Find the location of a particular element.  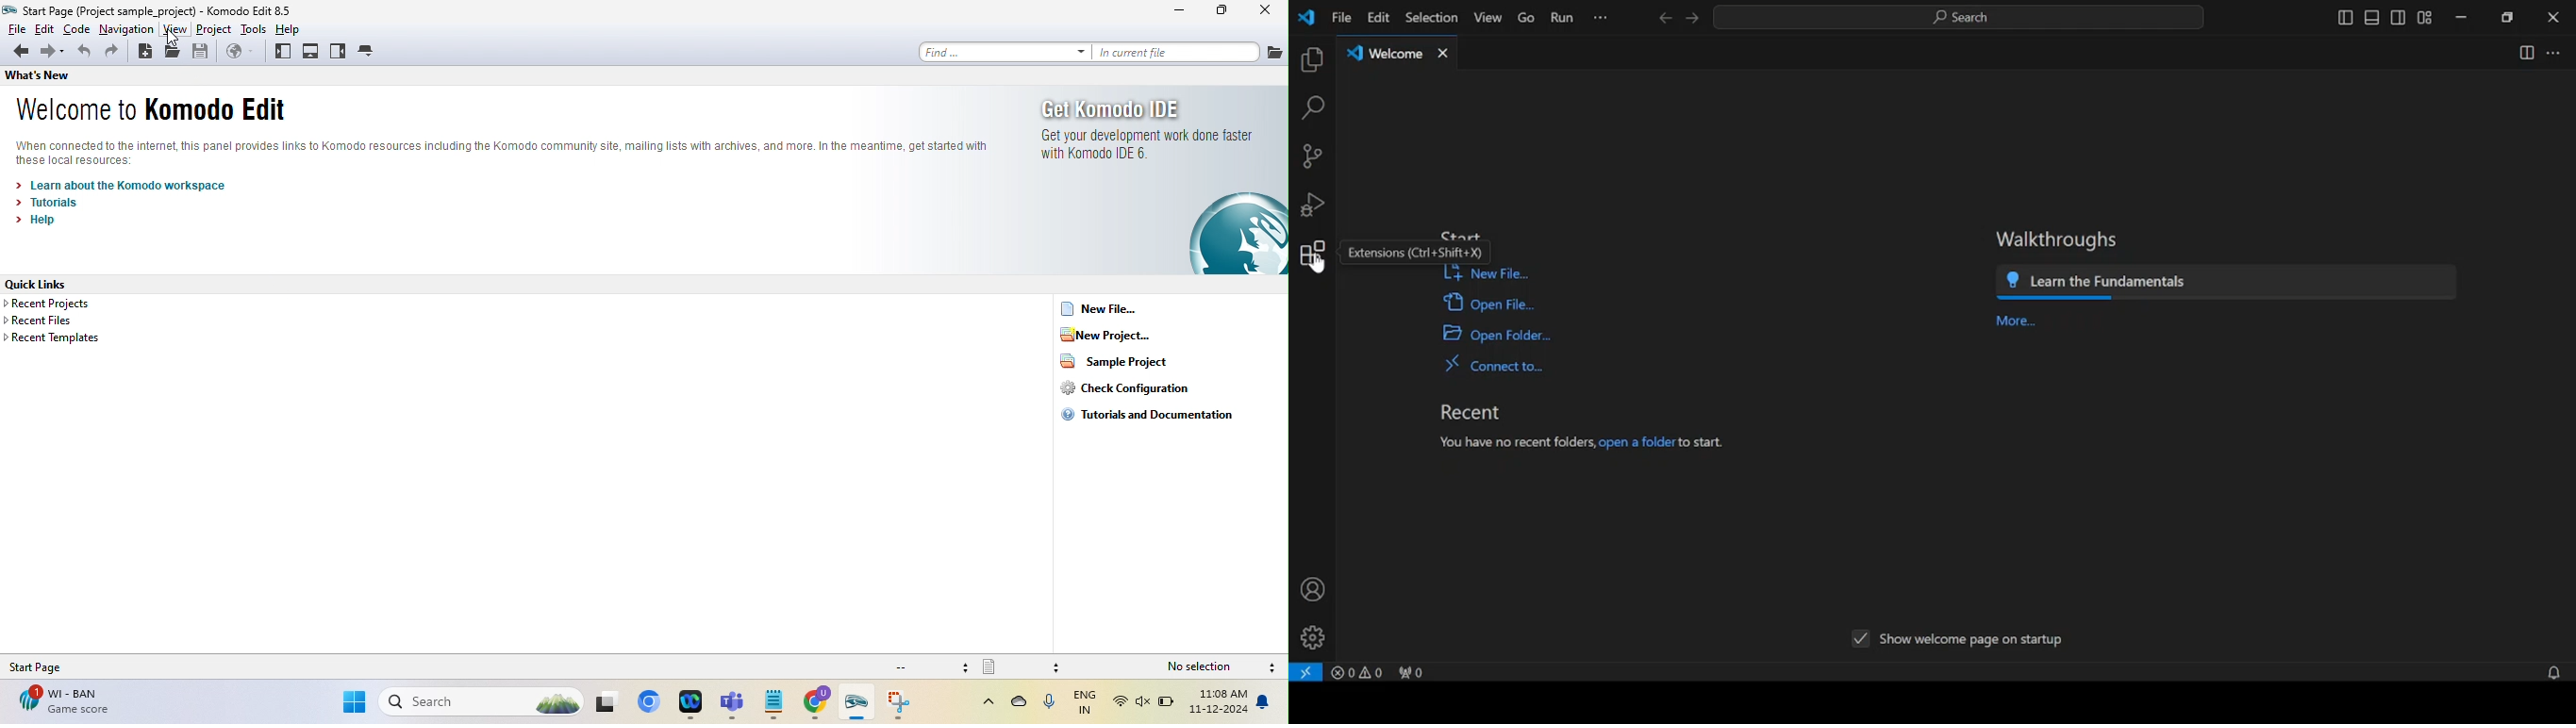

extensions(ctrl+shift+X) is located at coordinates (1419, 251).